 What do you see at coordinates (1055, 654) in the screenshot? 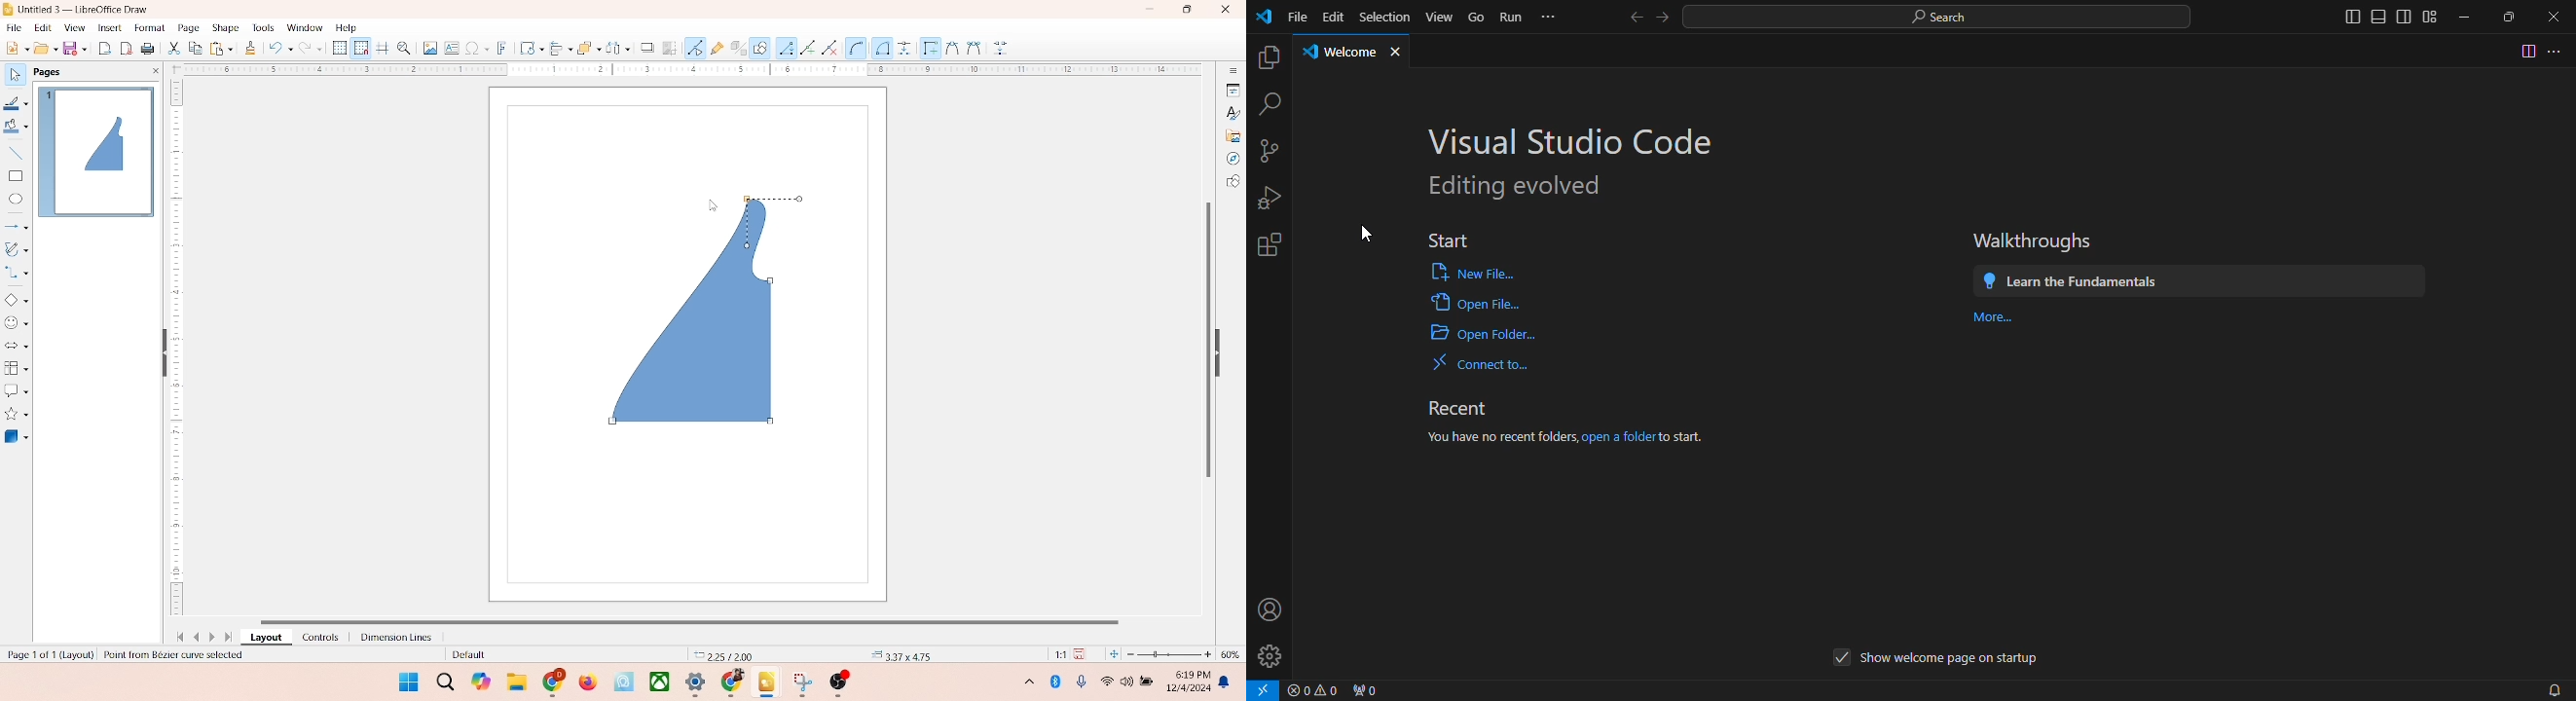
I see `scaling factor` at bounding box center [1055, 654].